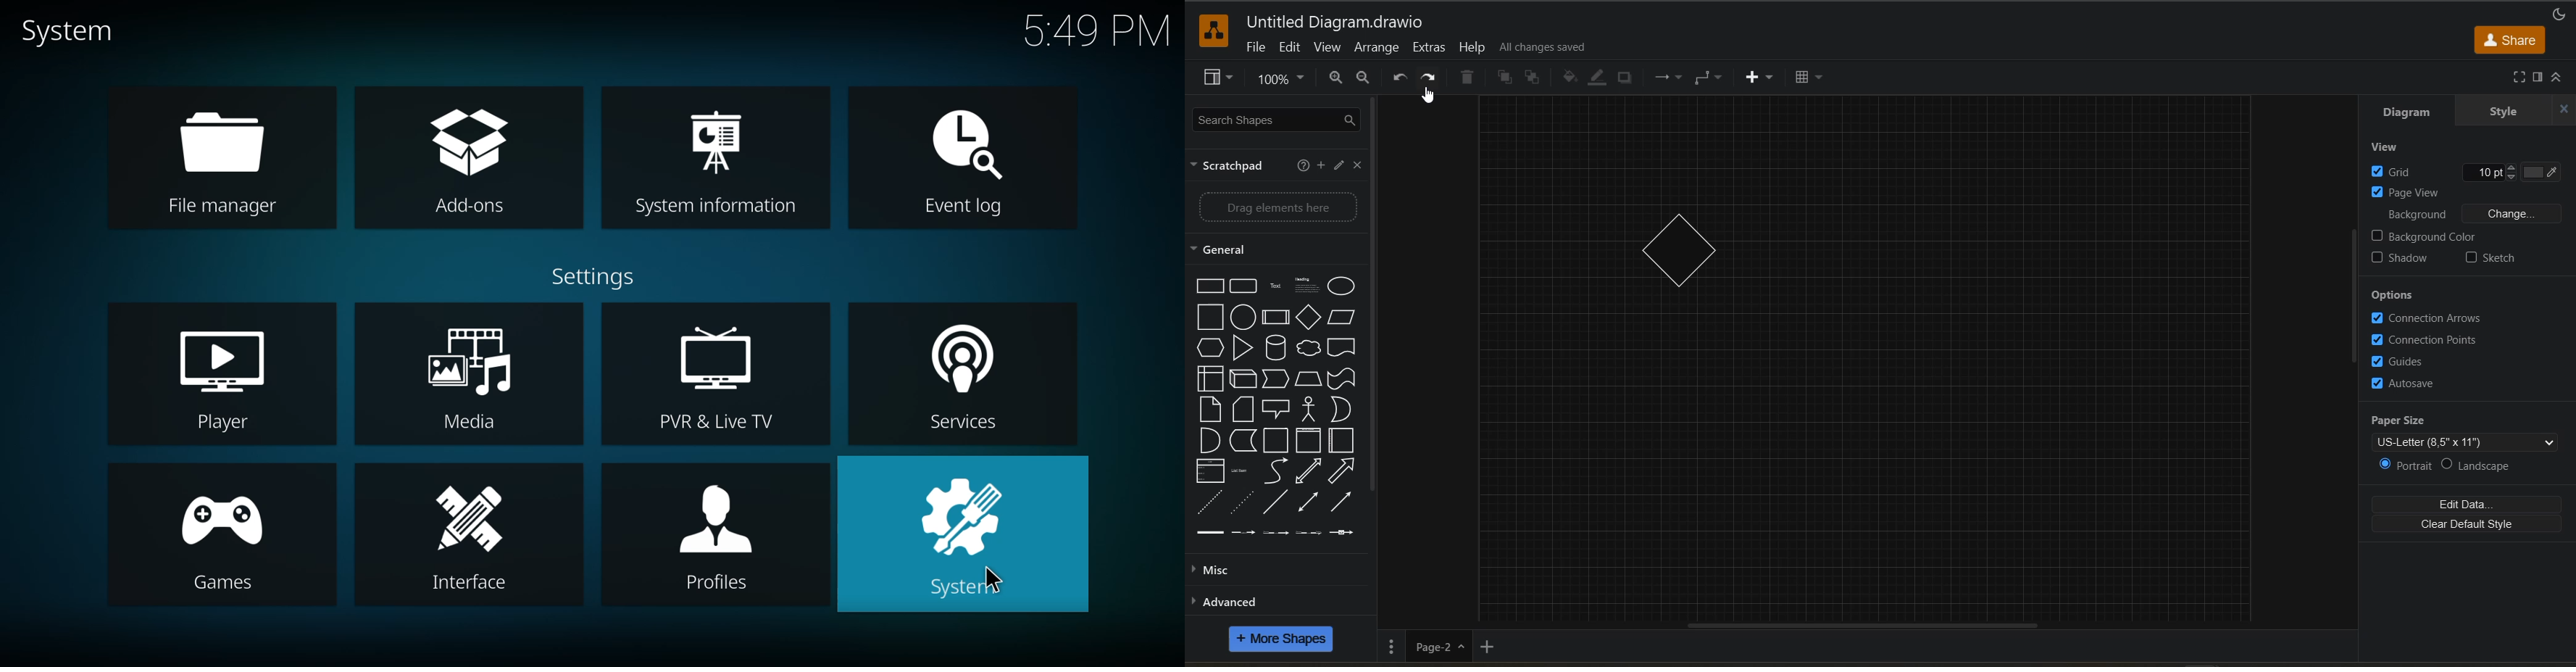  What do you see at coordinates (1859, 625) in the screenshot?
I see `horizontal scroll bar` at bounding box center [1859, 625].